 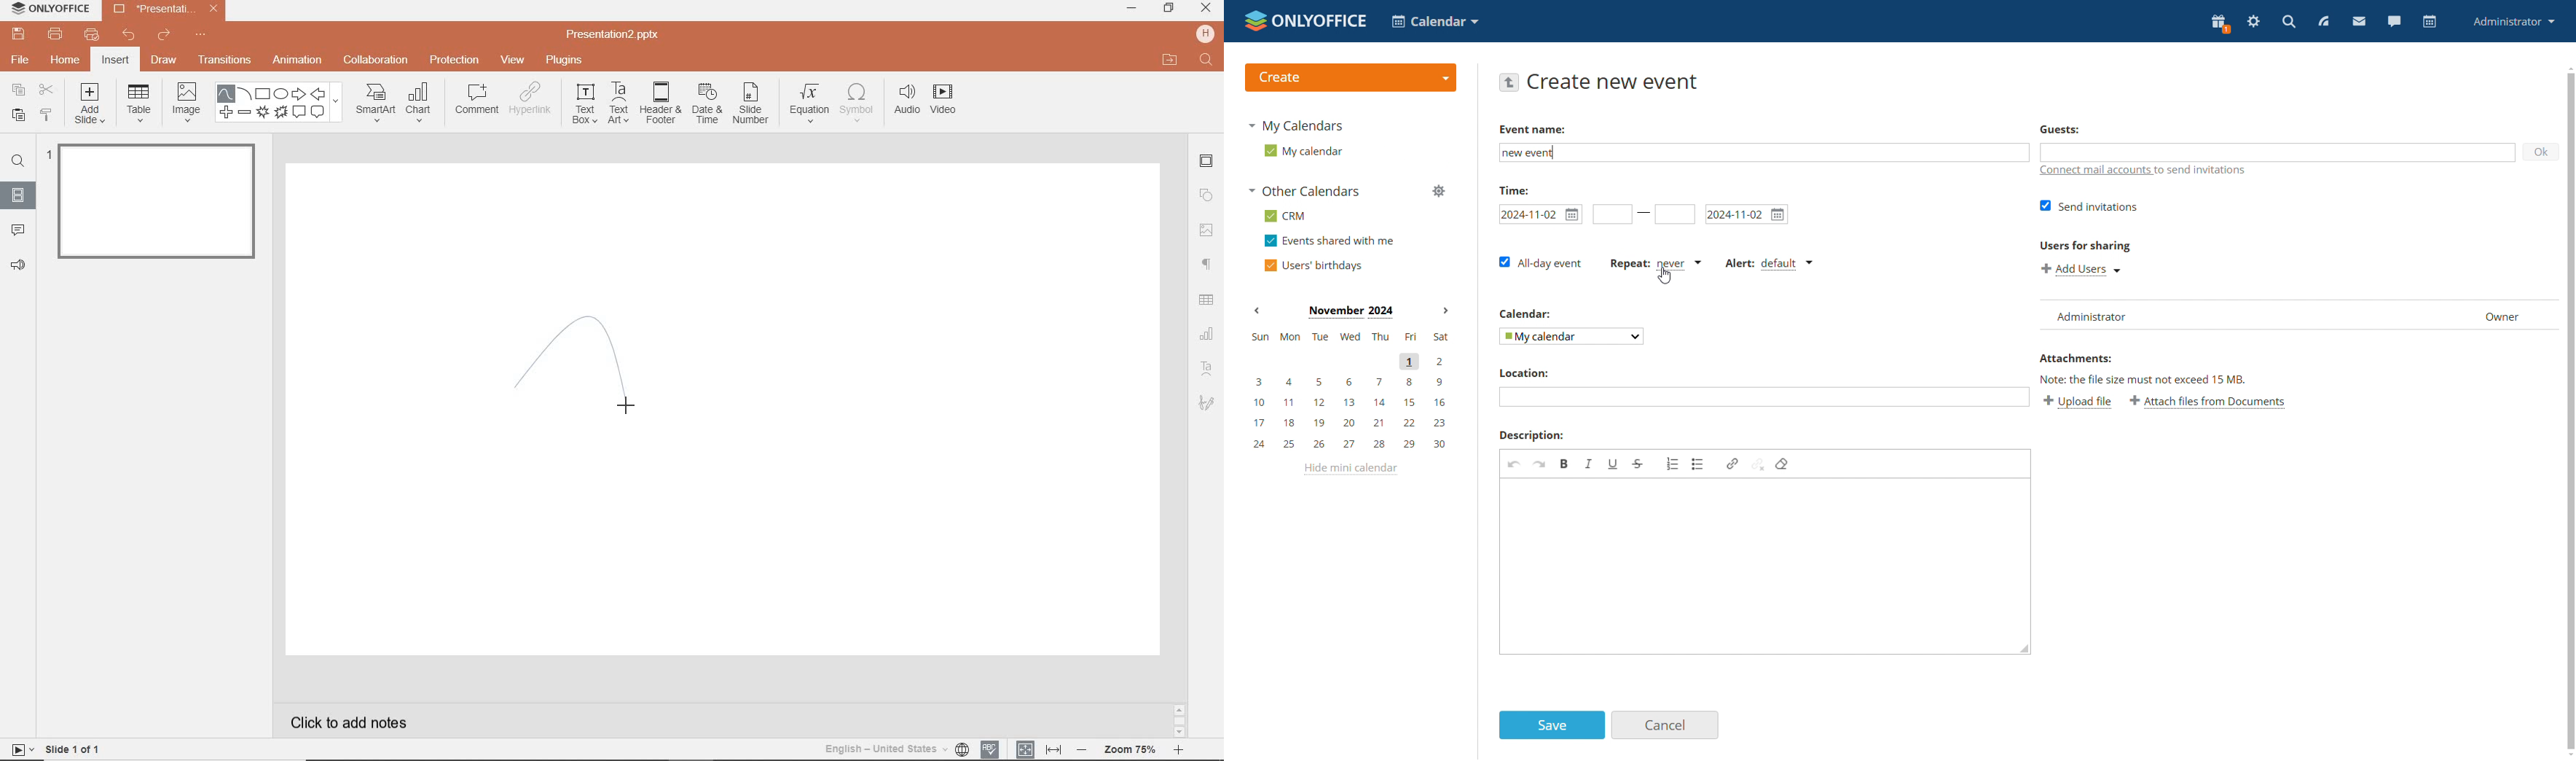 What do you see at coordinates (583, 106) in the screenshot?
I see `TEXT BOX` at bounding box center [583, 106].